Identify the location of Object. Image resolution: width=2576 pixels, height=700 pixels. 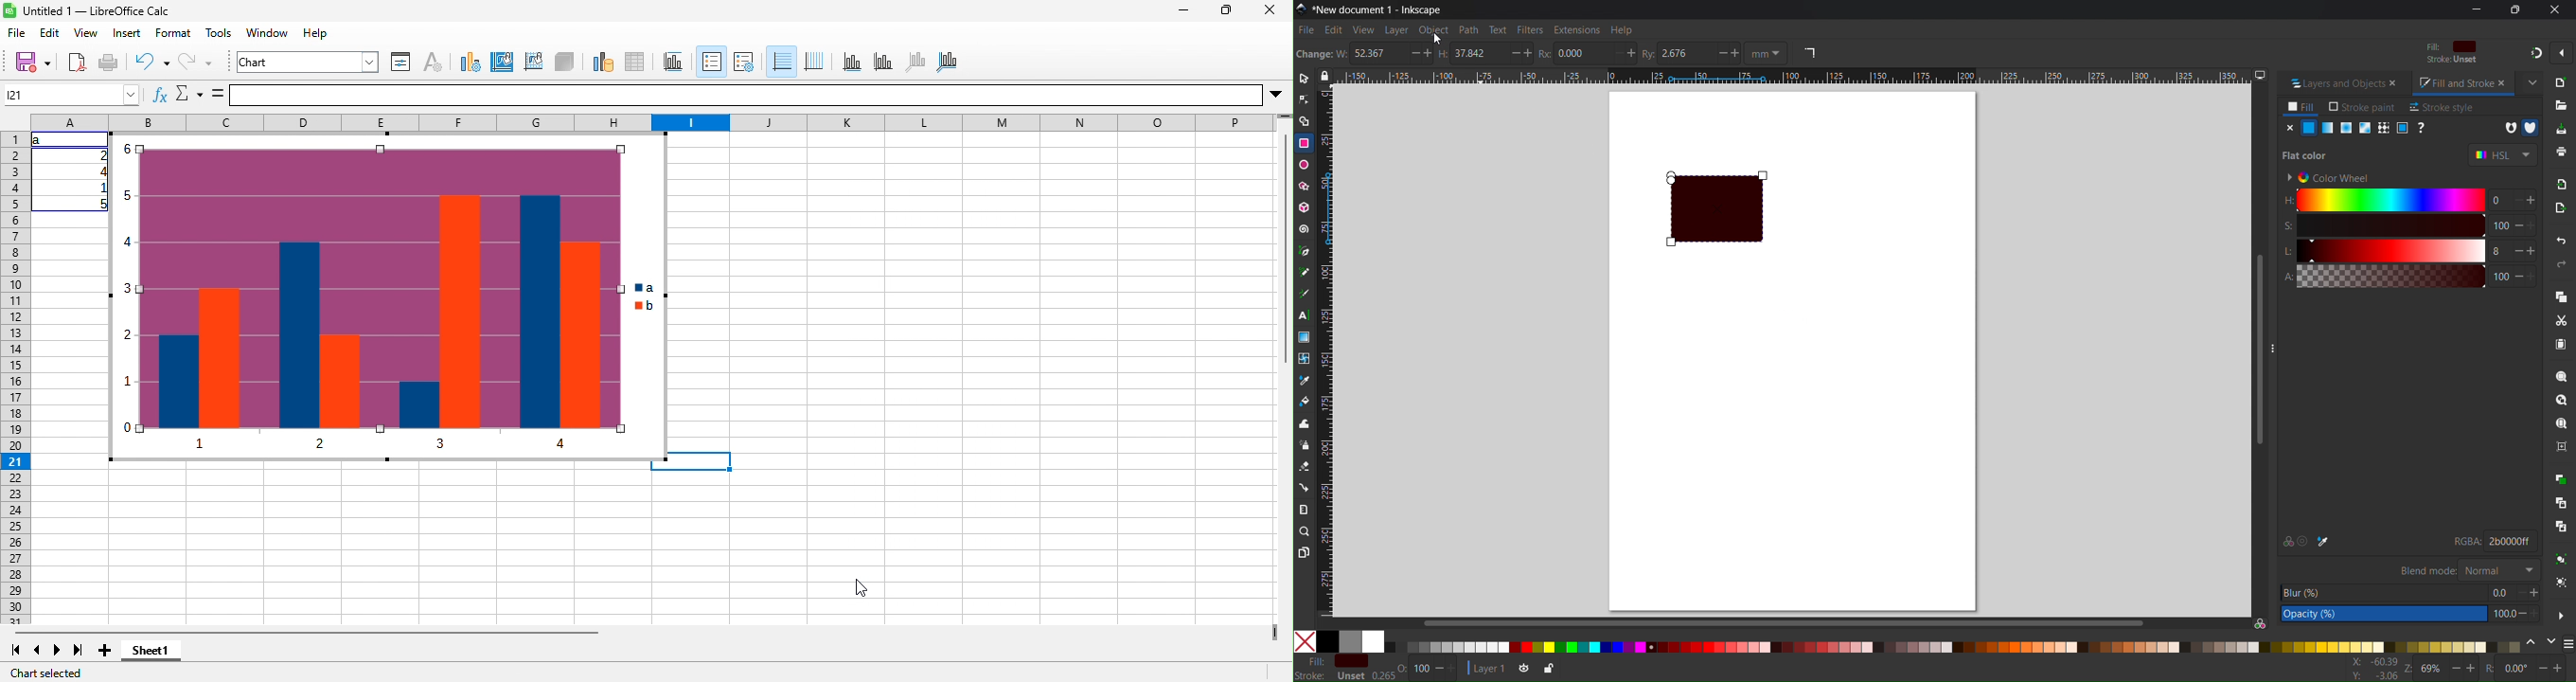
(1433, 30).